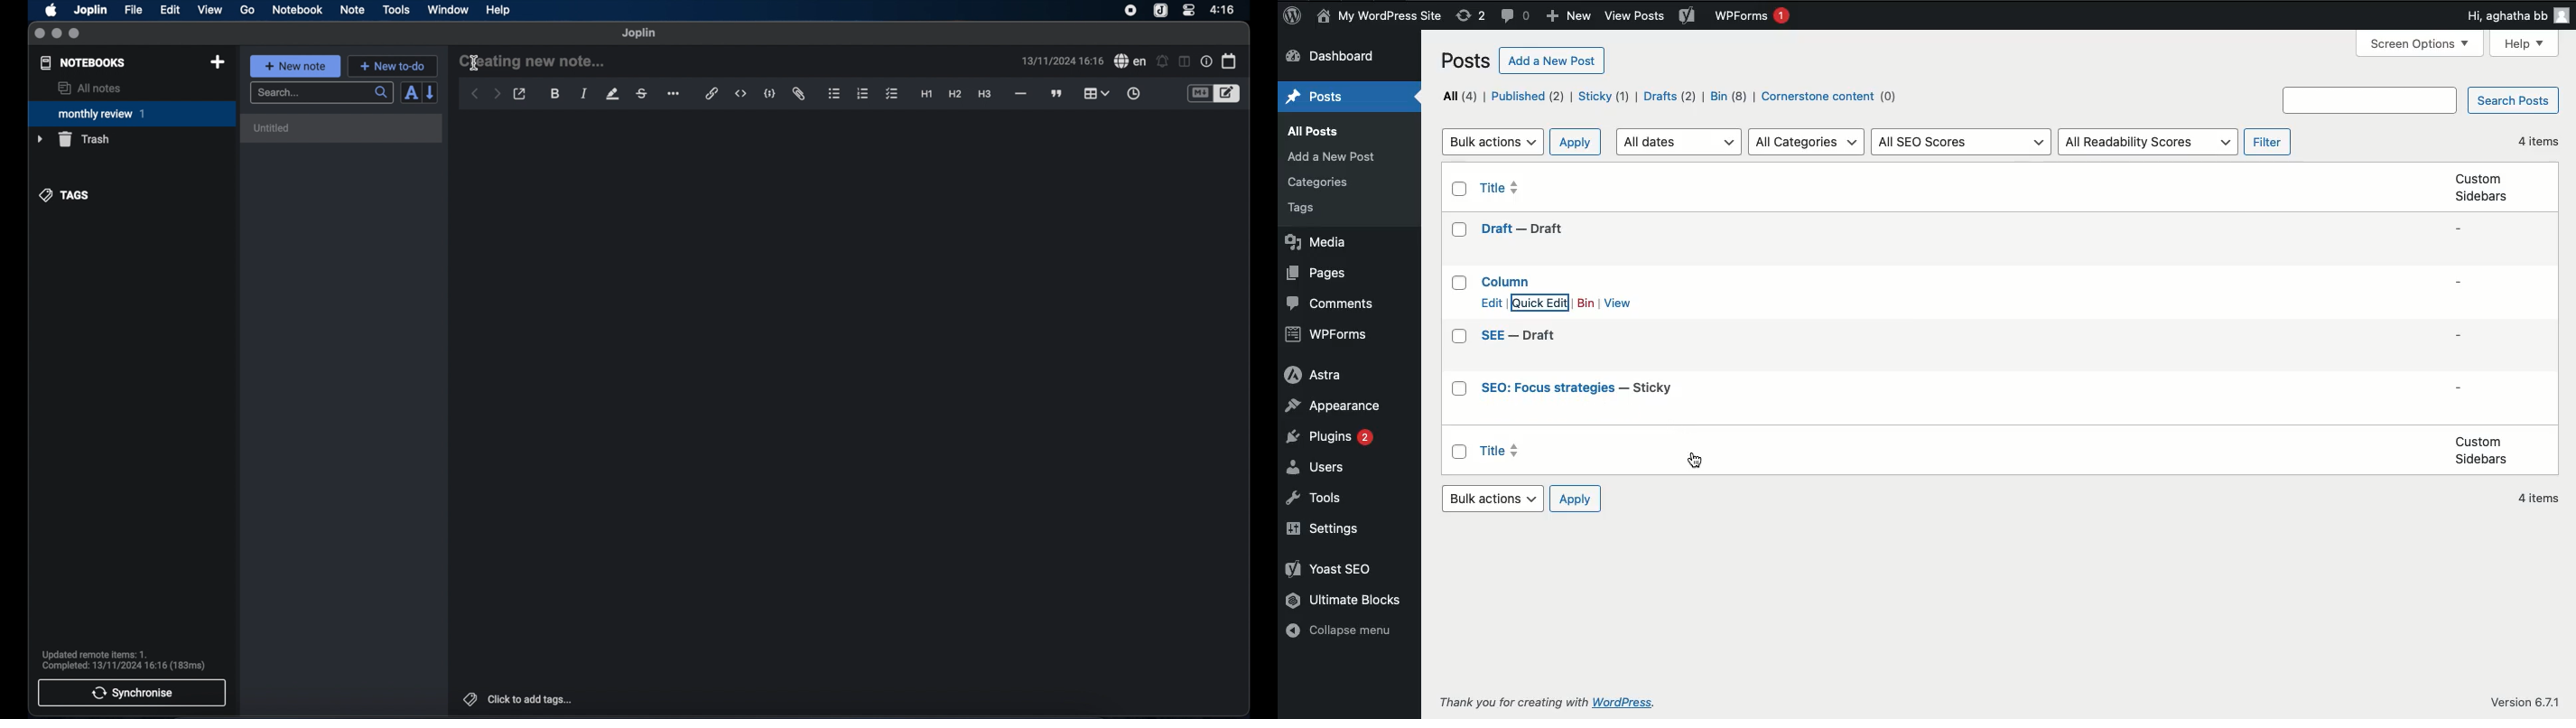 This screenshot has height=728, width=2576. I want to click on joplin, so click(639, 33).